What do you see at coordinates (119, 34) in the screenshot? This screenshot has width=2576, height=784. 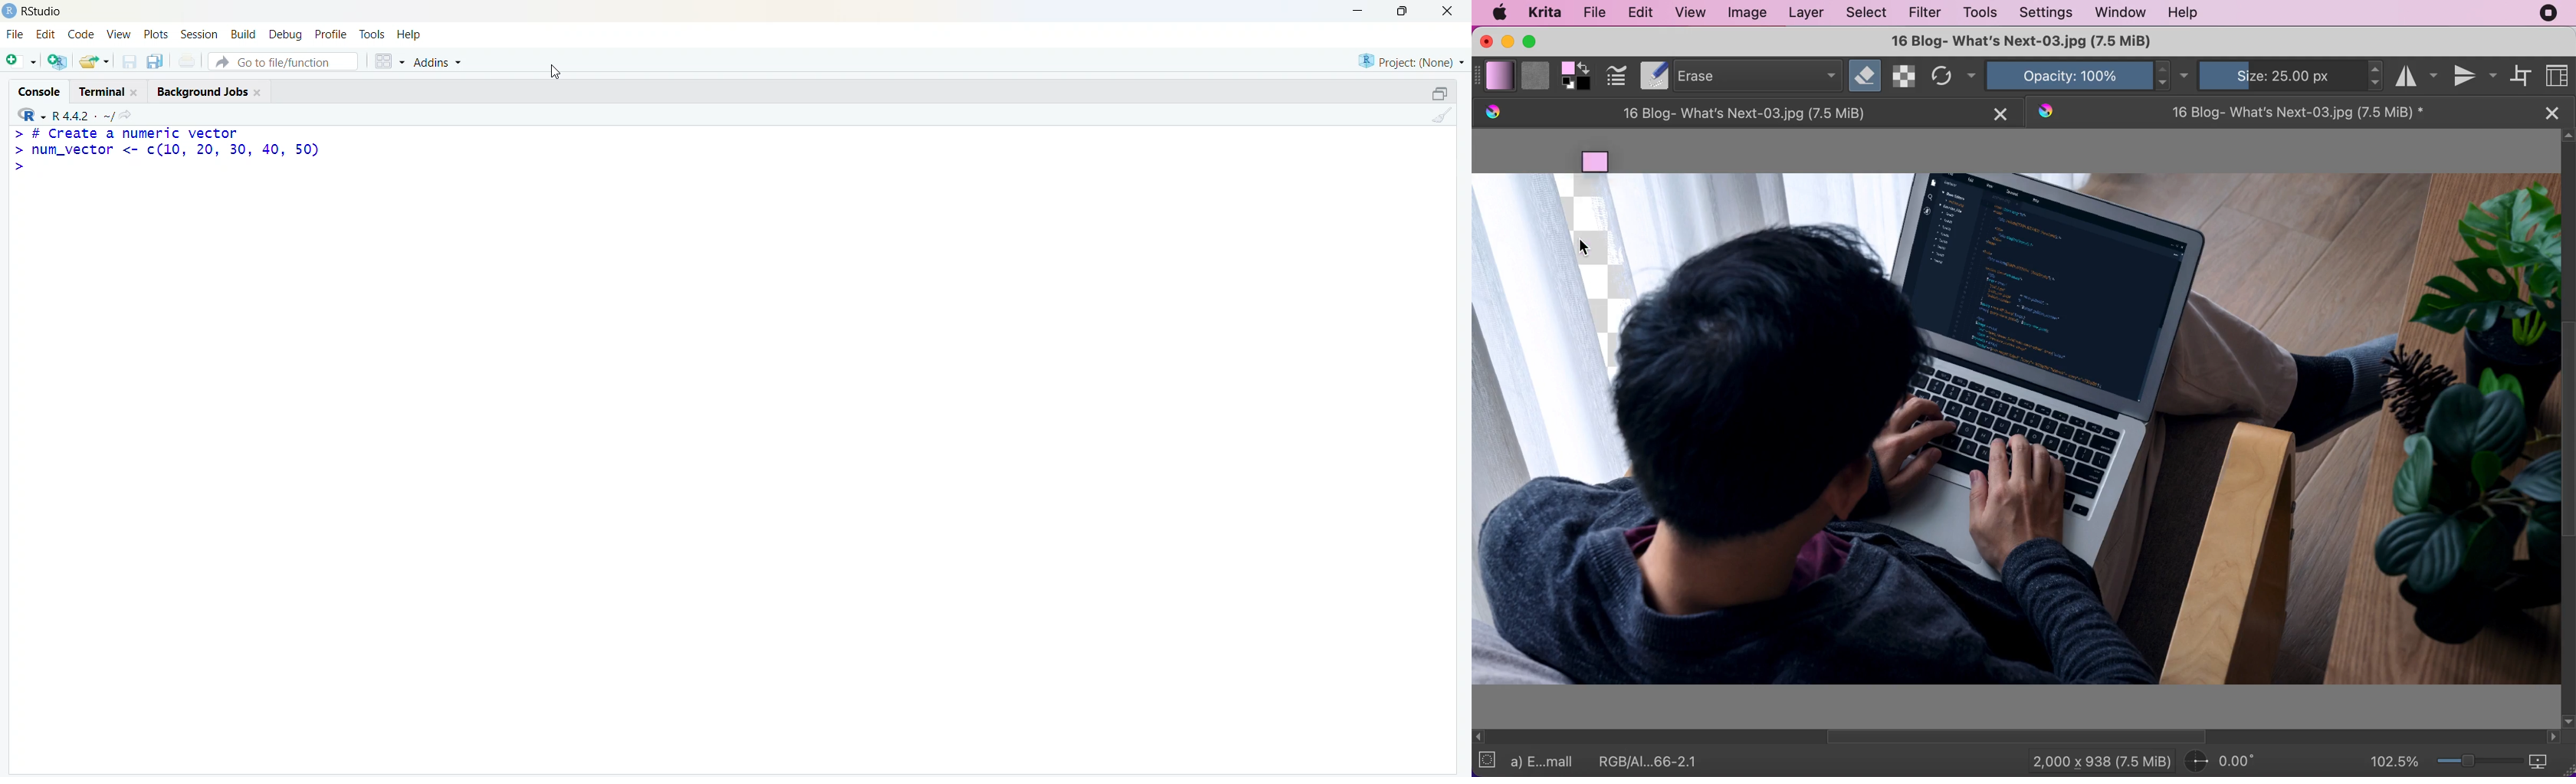 I see `view` at bounding box center [119, 34].